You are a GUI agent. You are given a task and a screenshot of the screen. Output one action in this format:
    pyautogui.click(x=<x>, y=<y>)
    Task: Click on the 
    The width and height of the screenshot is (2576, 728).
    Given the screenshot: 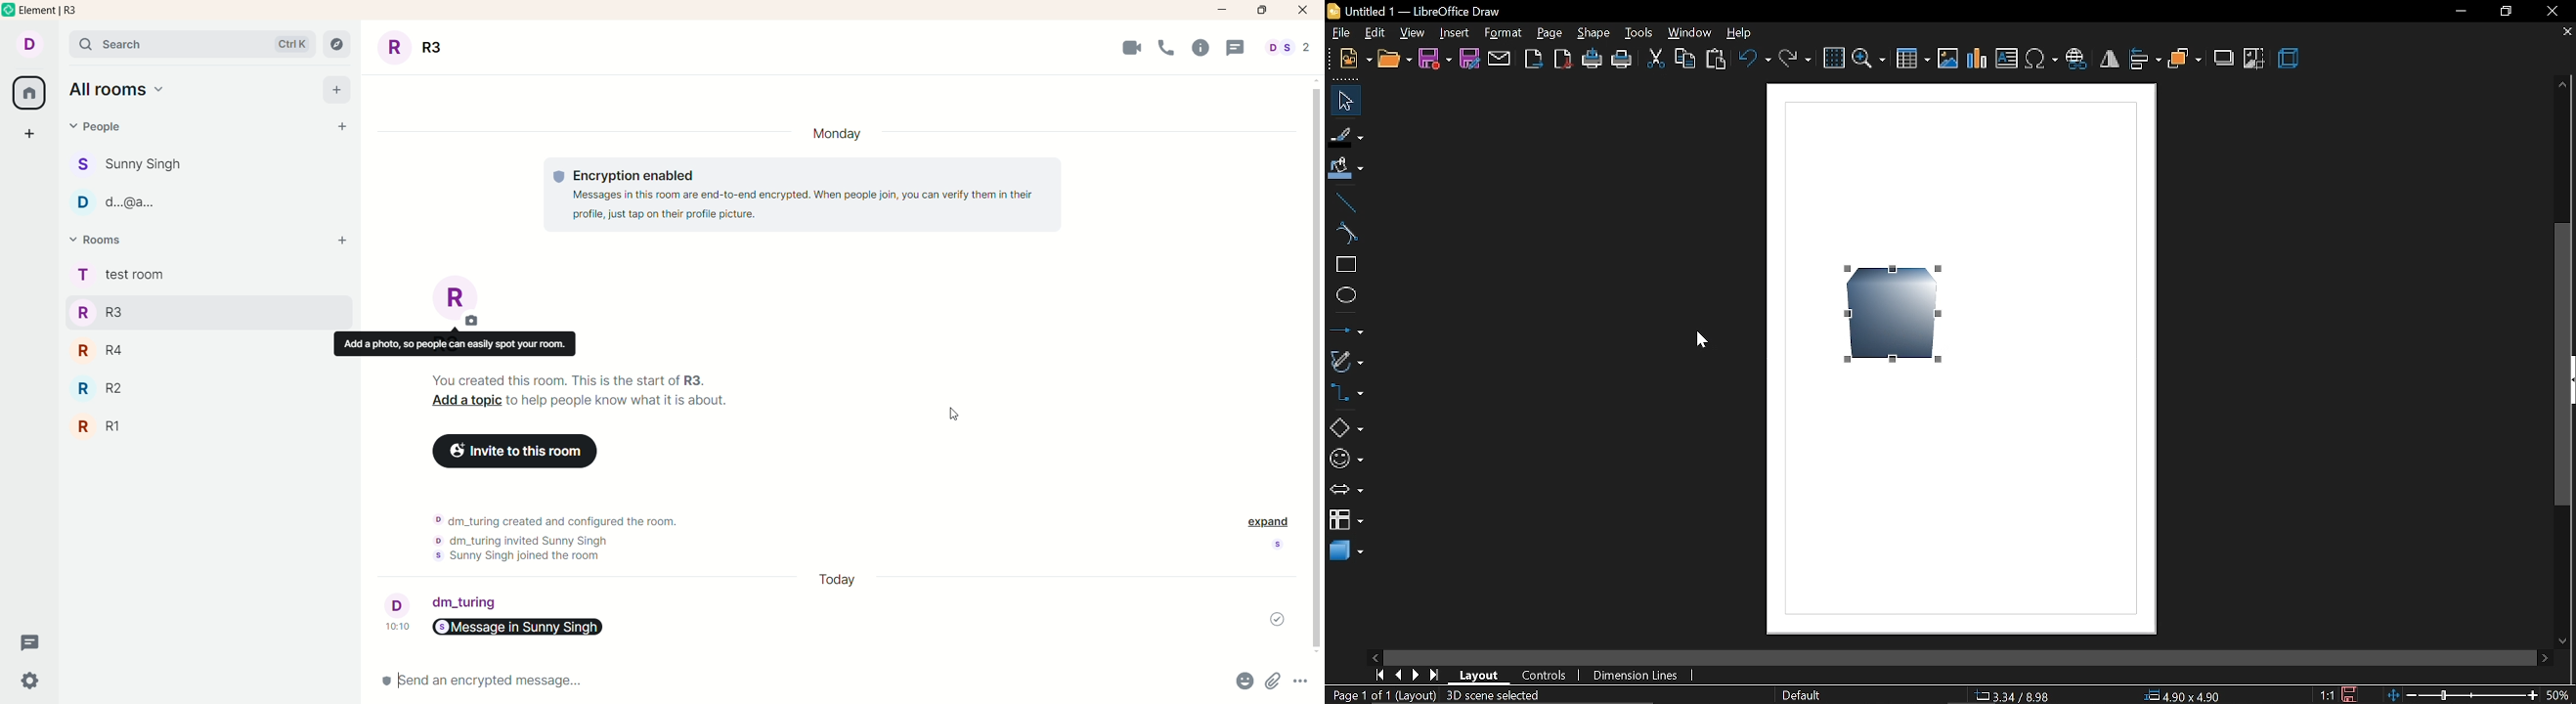 What is the action you would take?
    pyautogui.click(x=1317, y=371)
    